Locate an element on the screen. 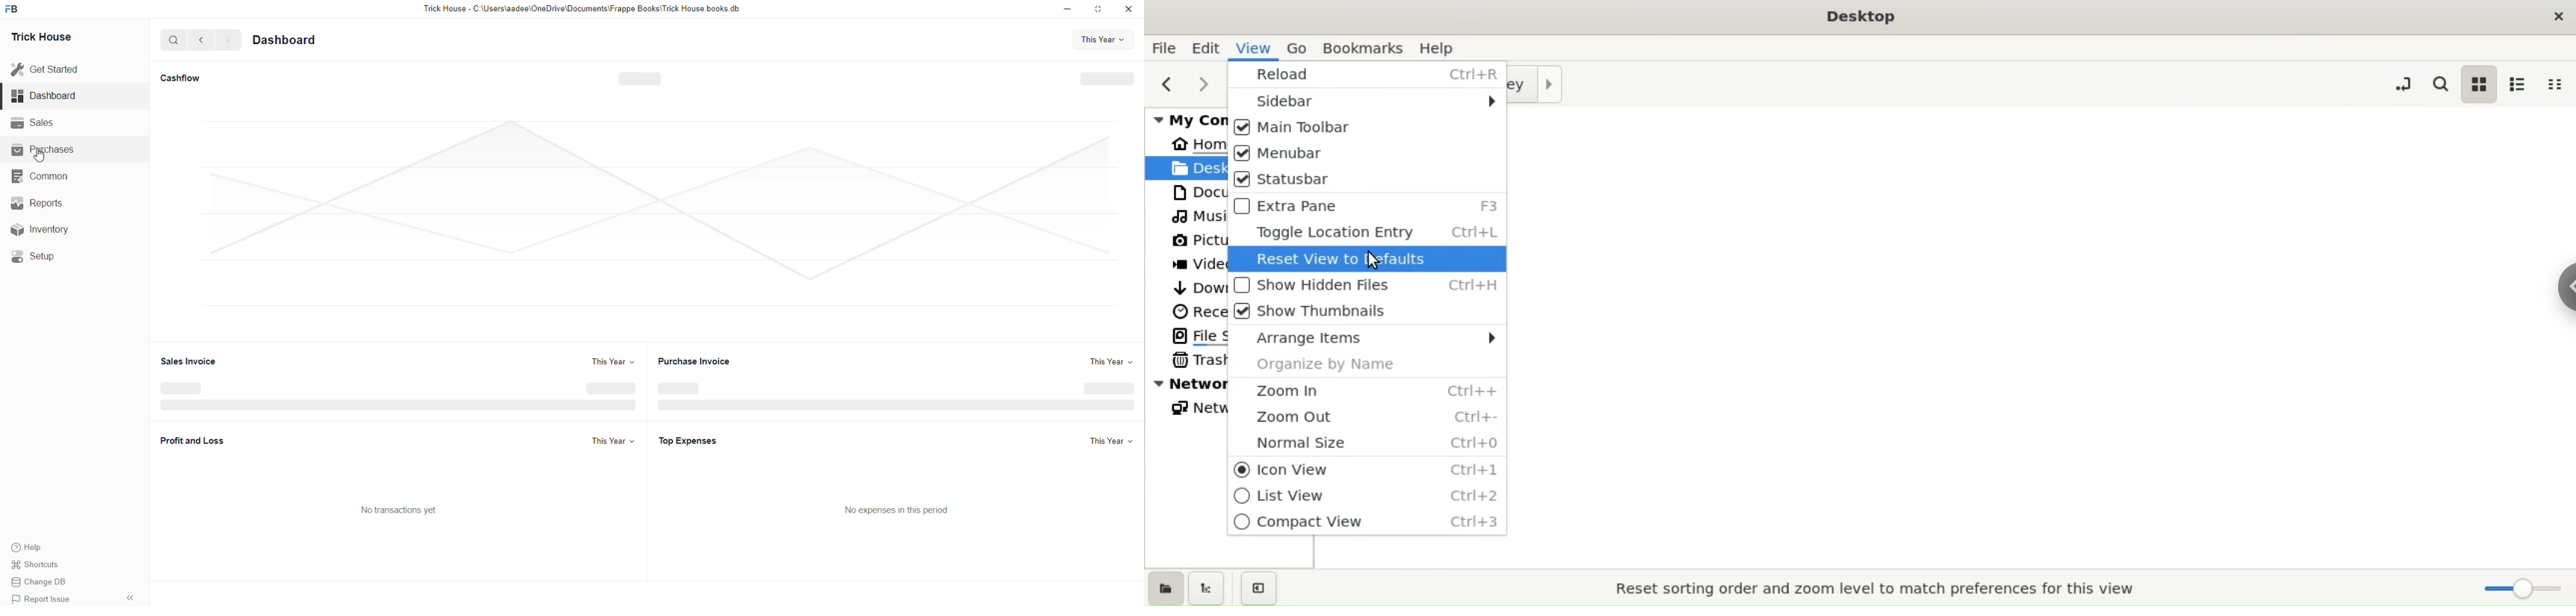  Q is located at coordinates (169, 39).